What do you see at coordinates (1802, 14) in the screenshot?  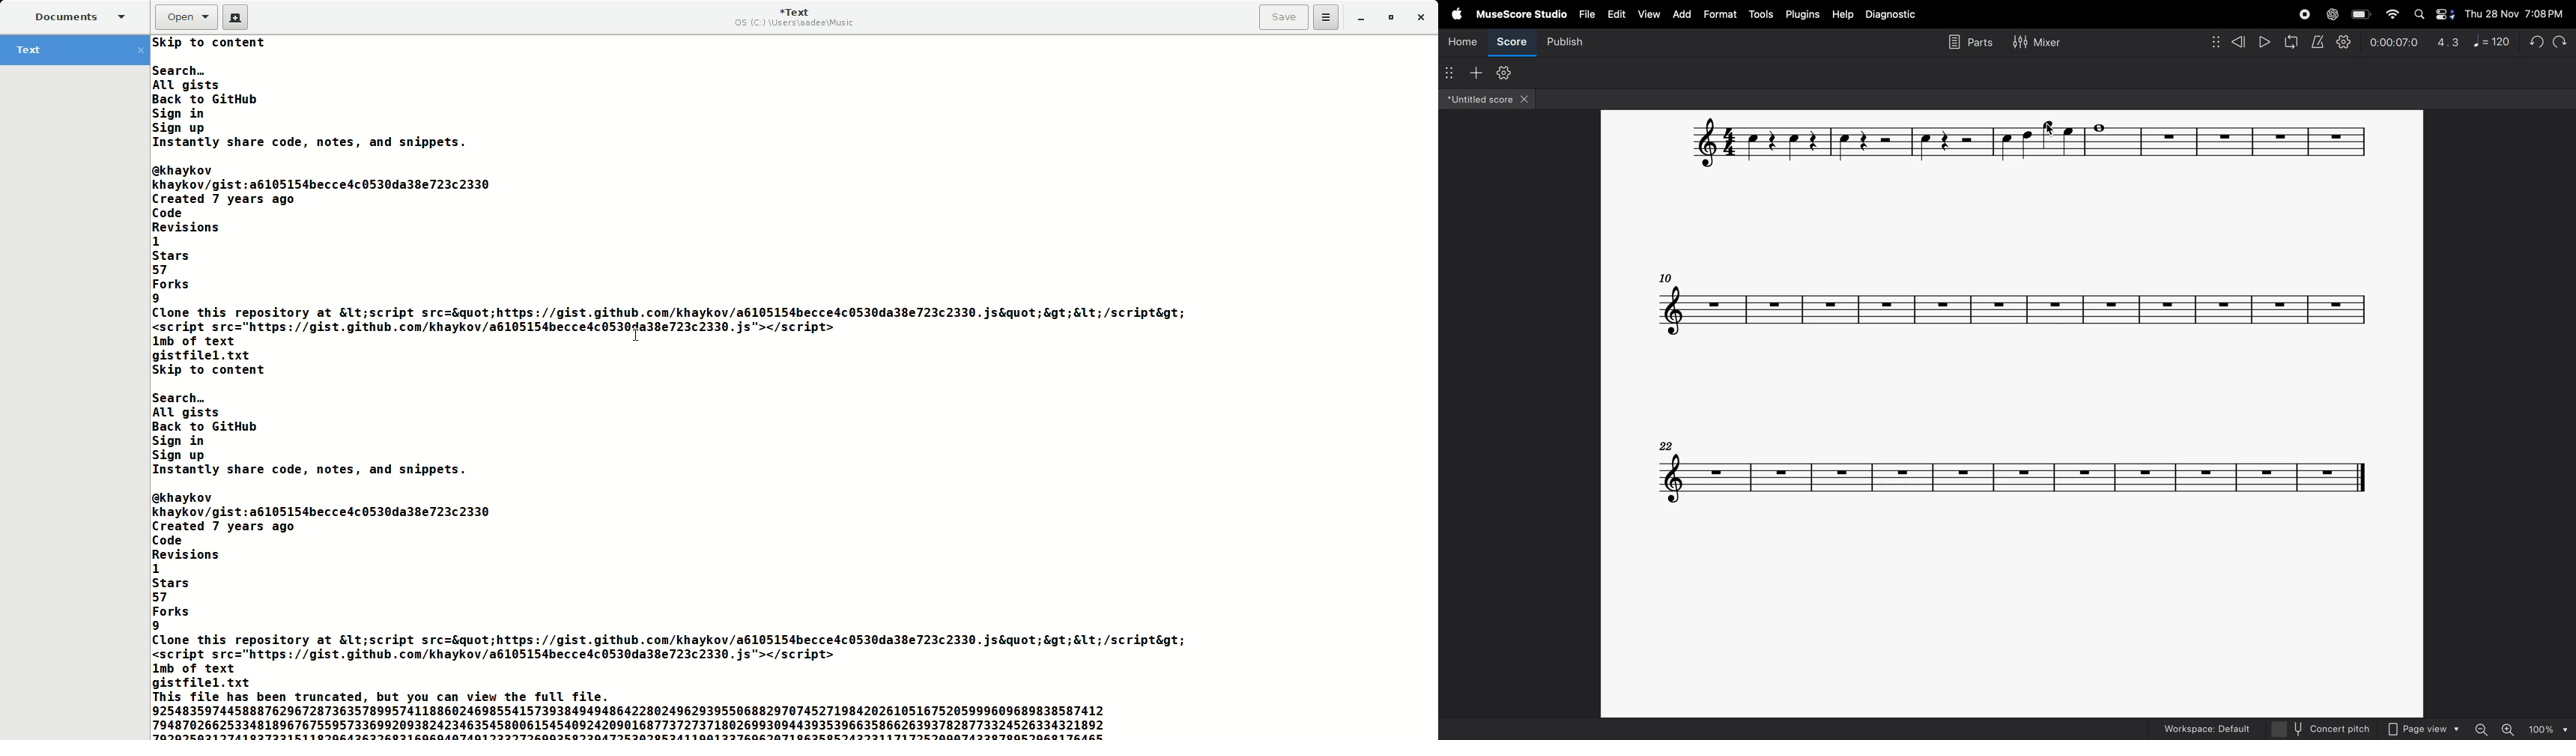 I see `plugins` at bounding box center [1802, 14].